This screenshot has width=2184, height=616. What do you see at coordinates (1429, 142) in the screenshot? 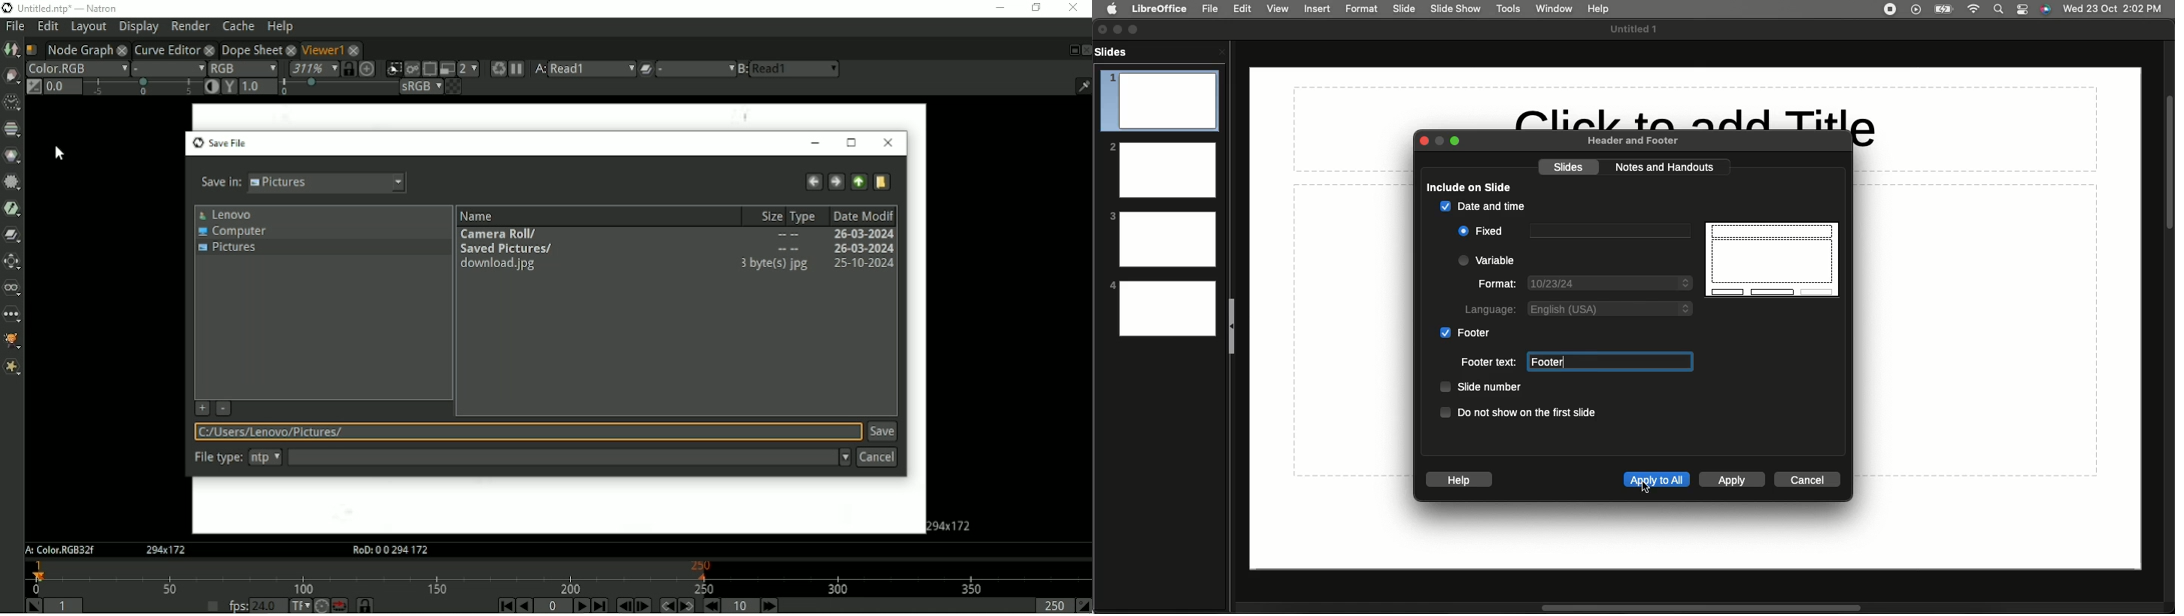
I see `Close` at bounding box center [1429, 142].